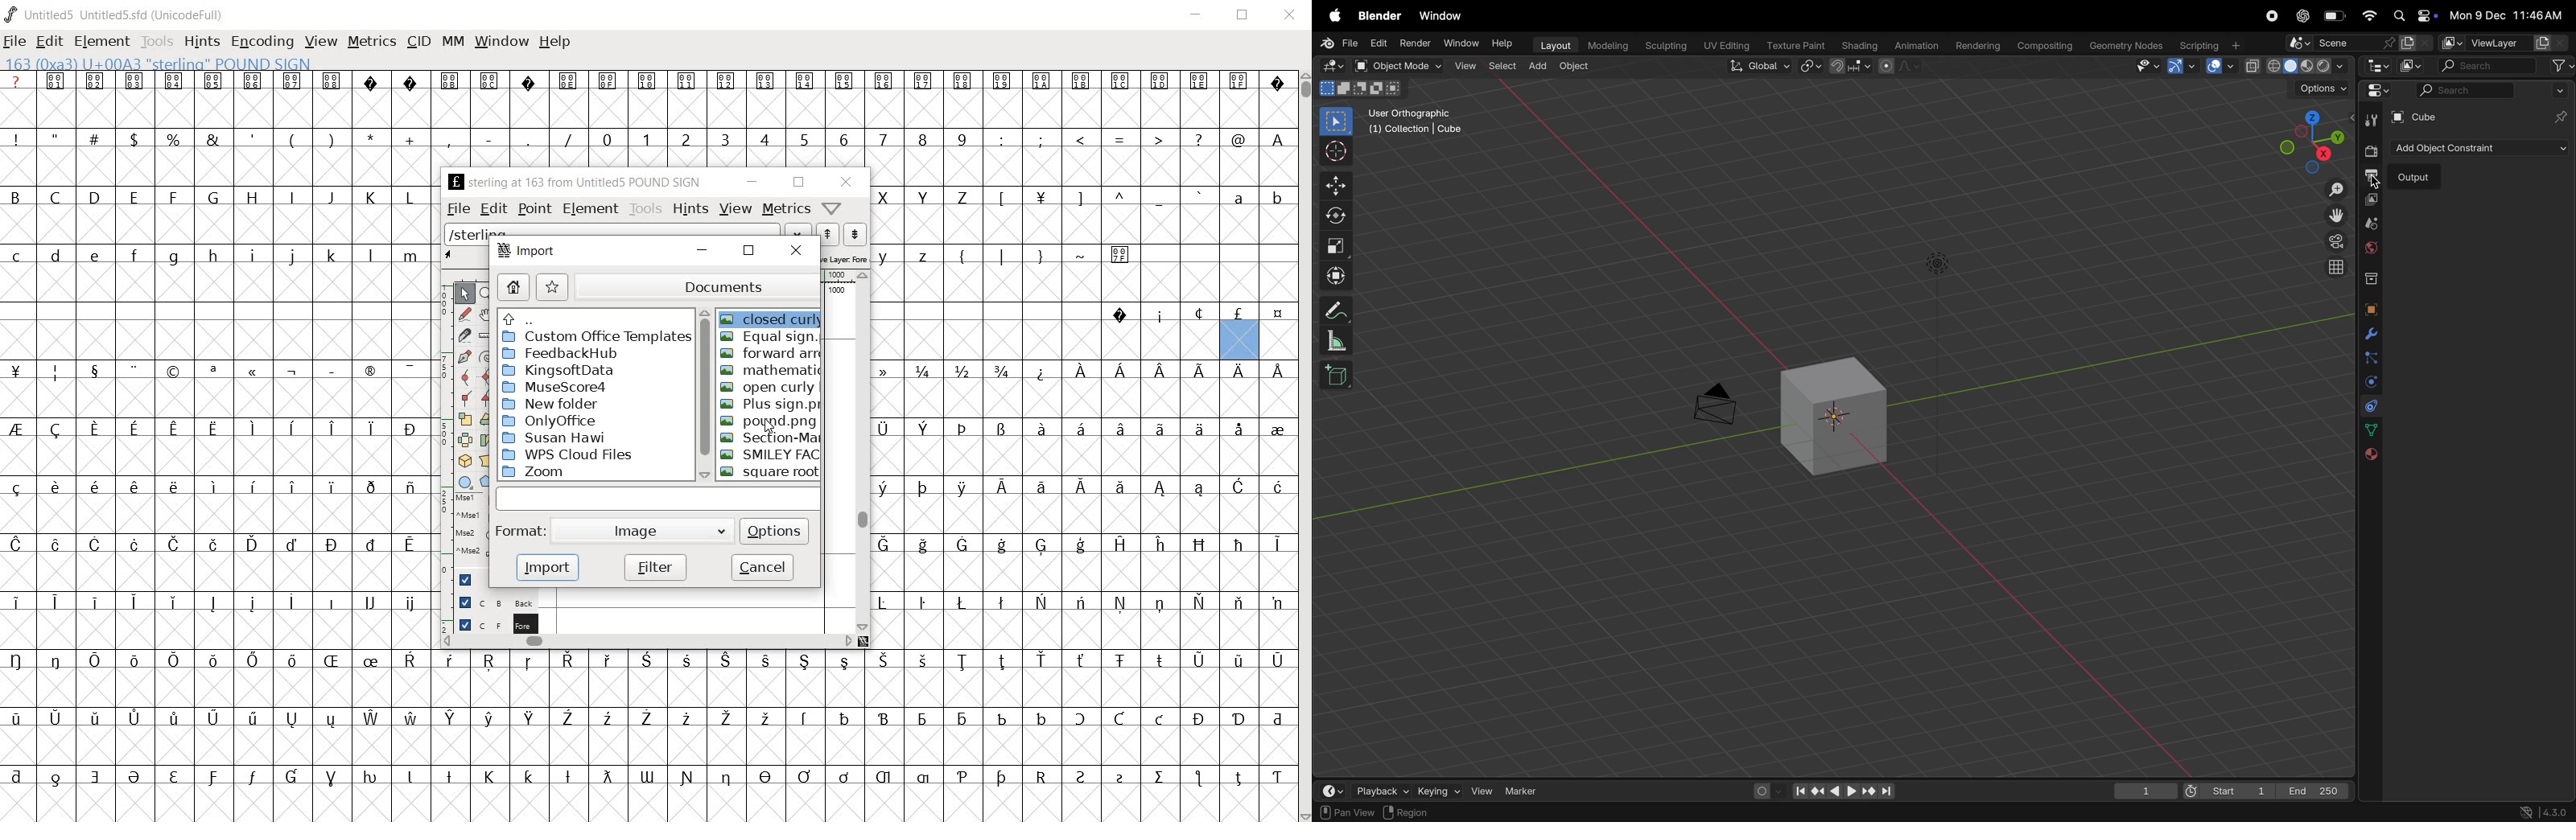 This screenshot has width=2576, height=840. Describe the element at coordinates (1336, 340) in the screenshot. I see `measure` at that location.